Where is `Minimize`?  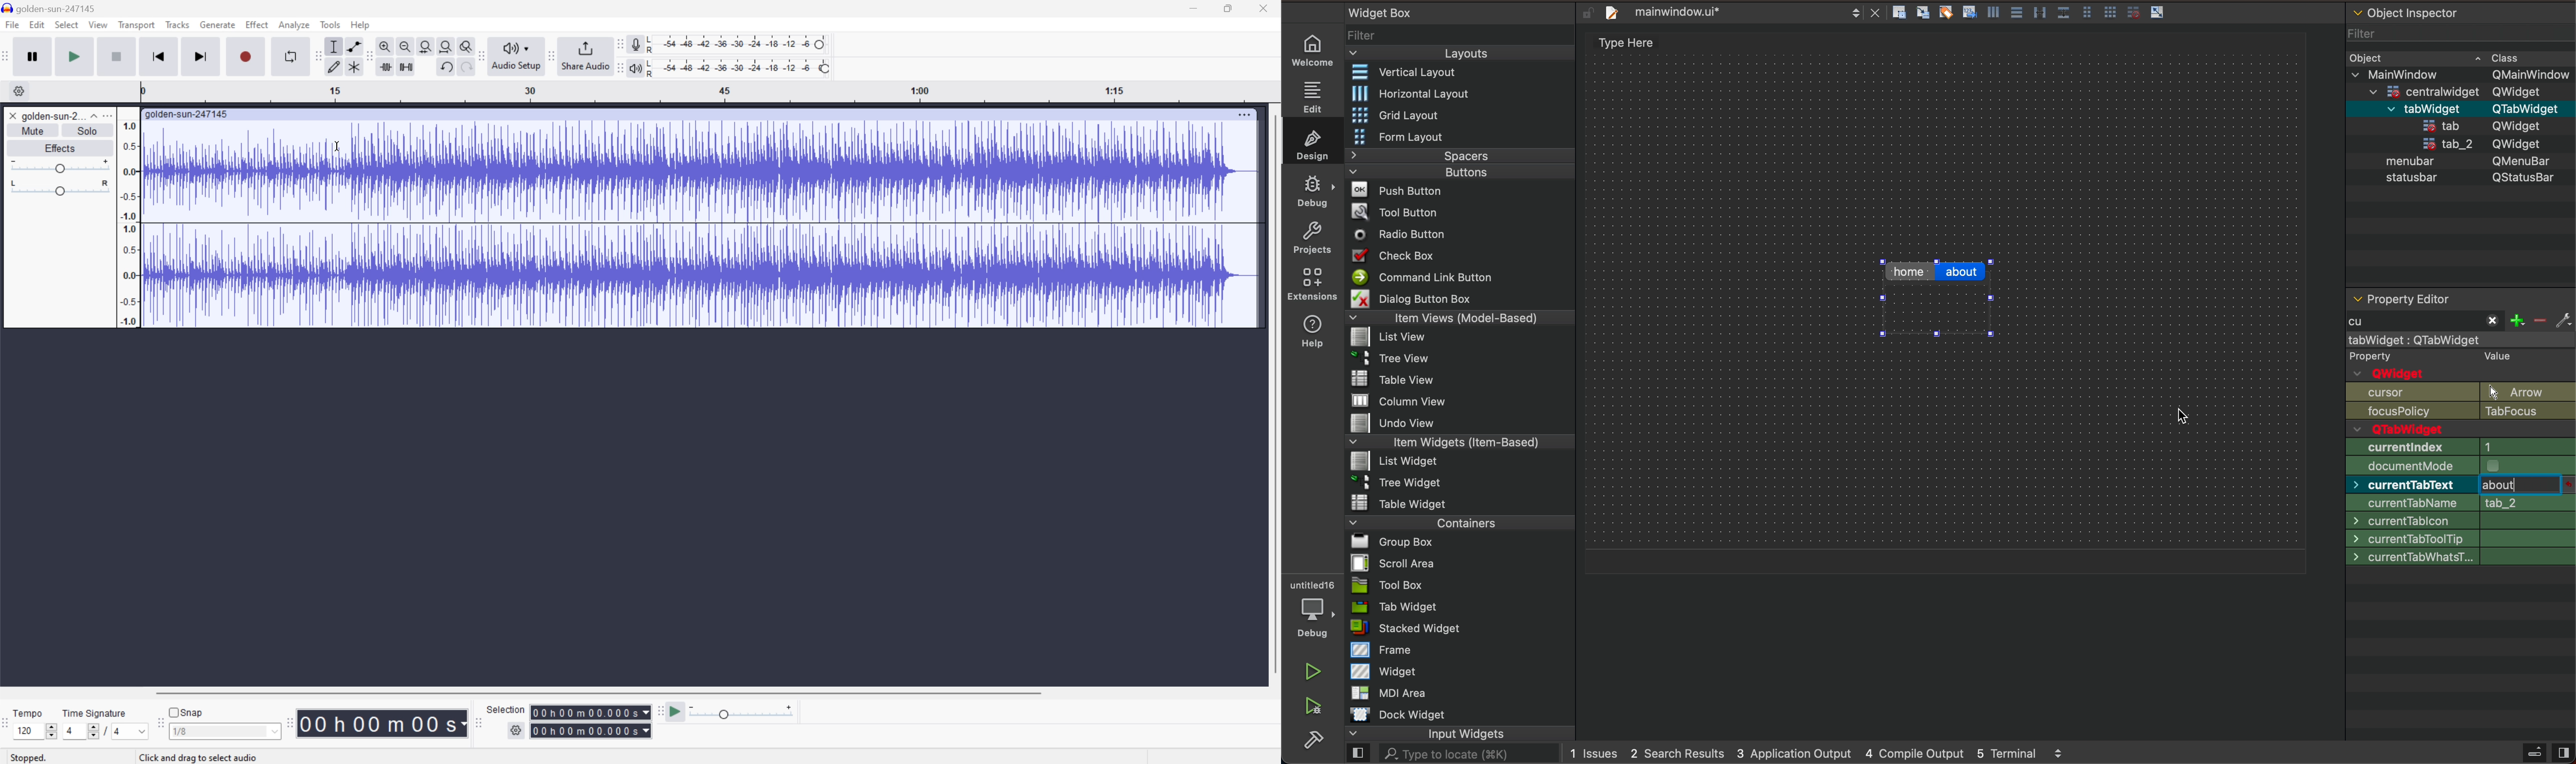
Minimize is located at coordinates (1192, 7).